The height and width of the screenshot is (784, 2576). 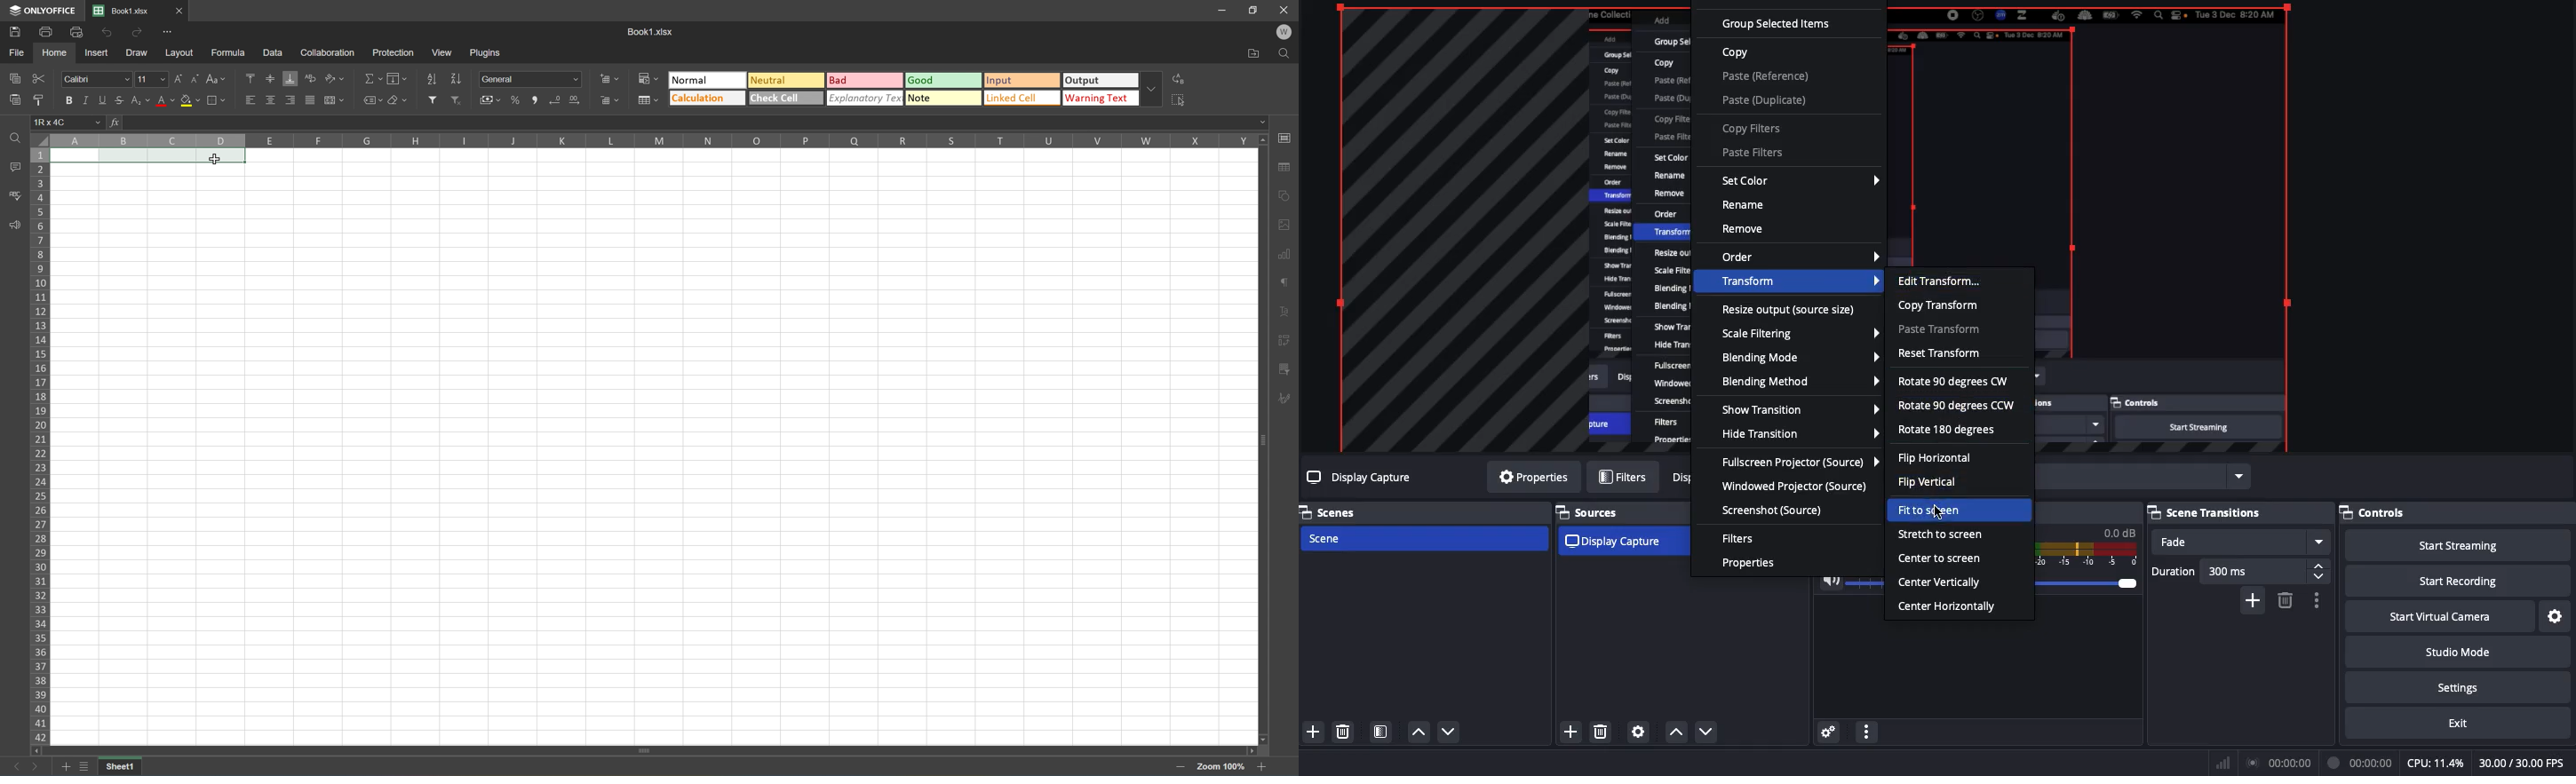 What do you see at coordinates (2221, 763) in the screenshot?
I see `Bar` at bounding box center [2221, 763].